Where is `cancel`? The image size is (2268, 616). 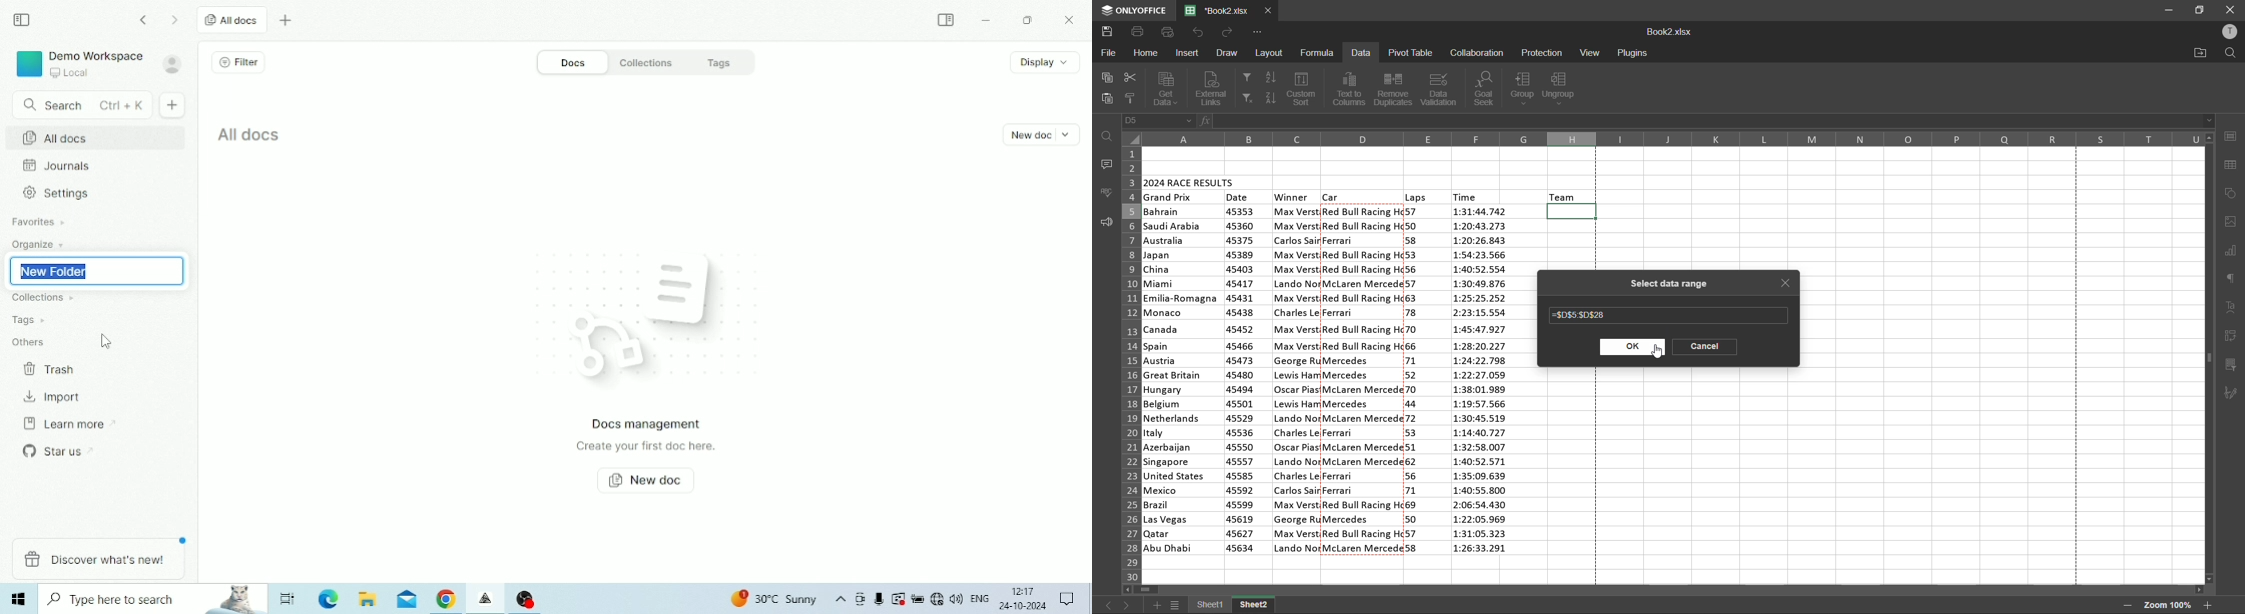
cancel is located at coordinates (1704, 347).